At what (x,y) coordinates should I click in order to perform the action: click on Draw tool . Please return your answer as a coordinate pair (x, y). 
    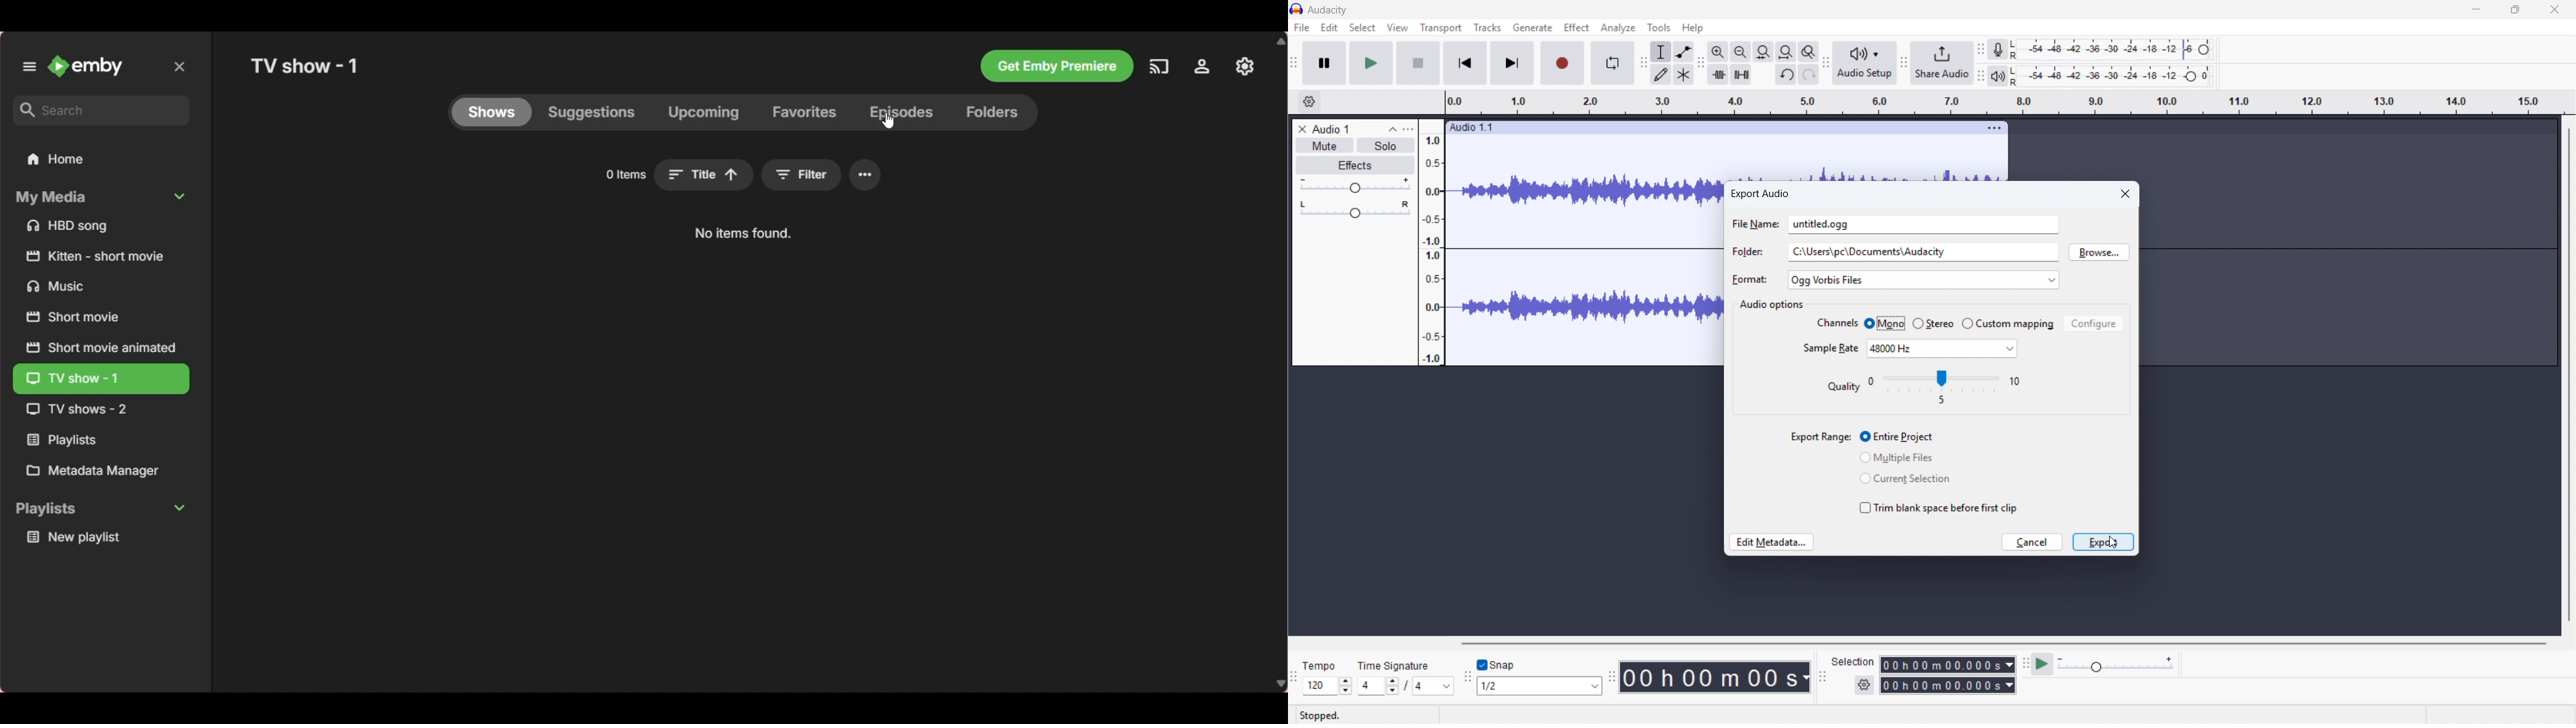
    Looking at the image, I should click on (1660, 74).